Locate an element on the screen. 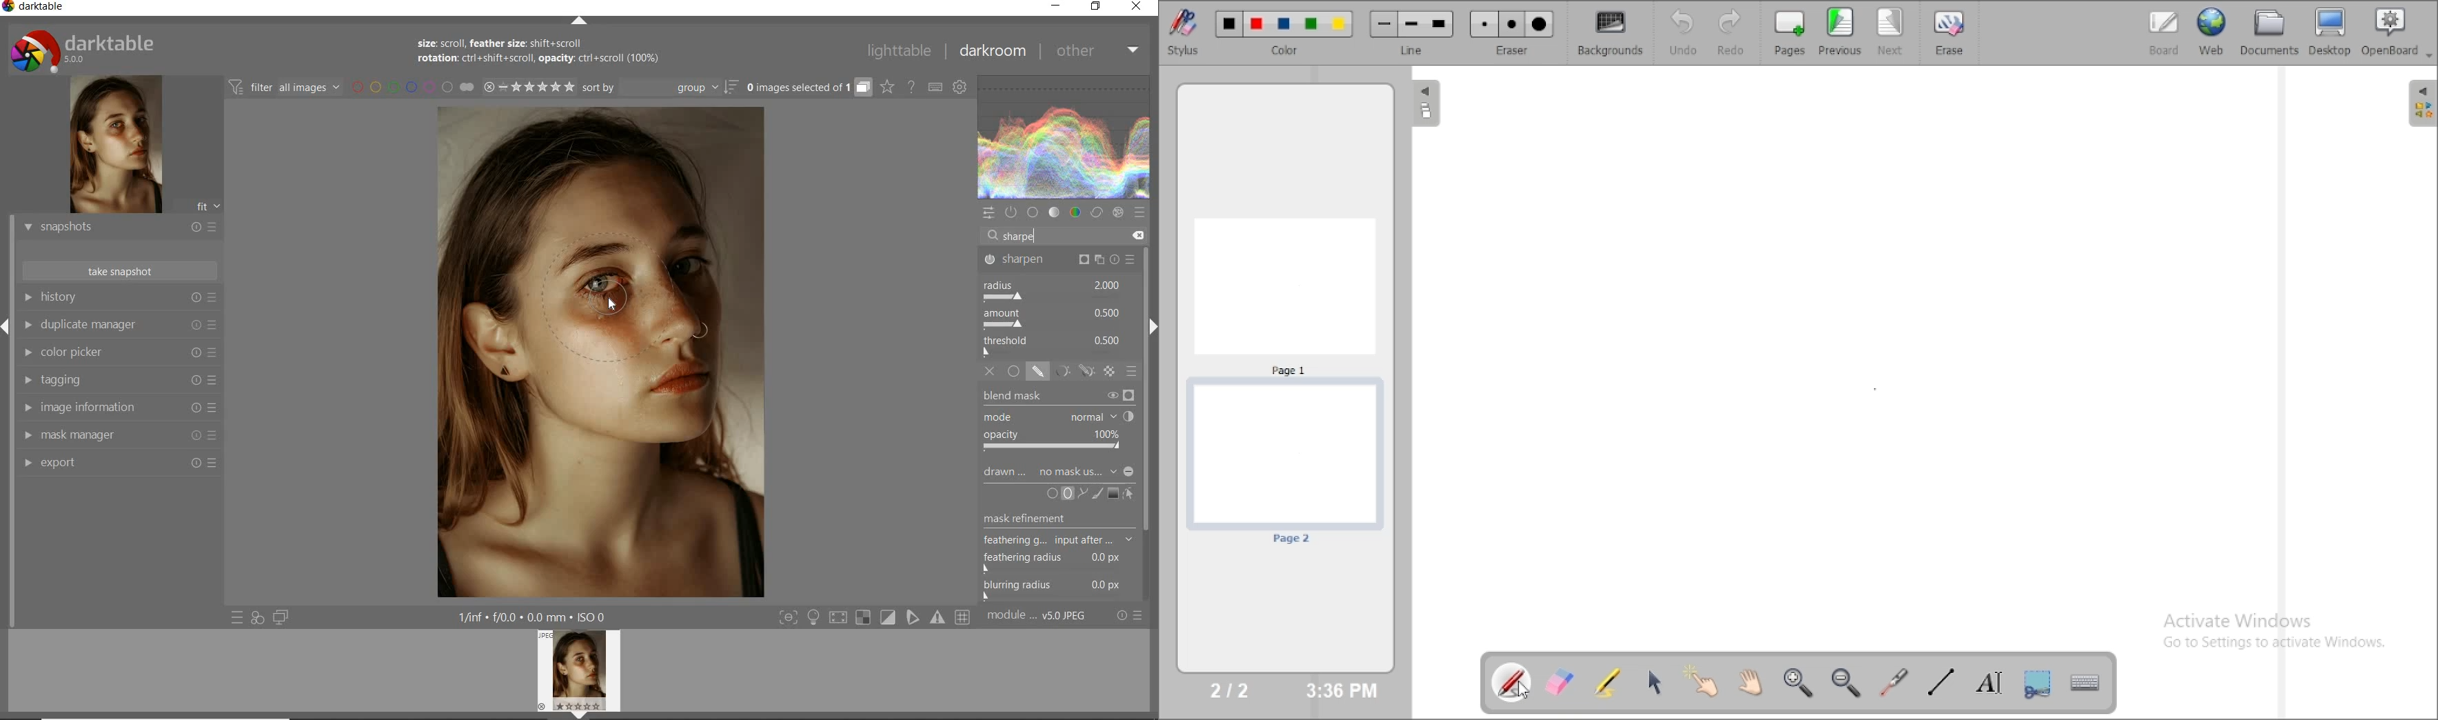  capture part of the screen is located at coordinates (2037, 683).